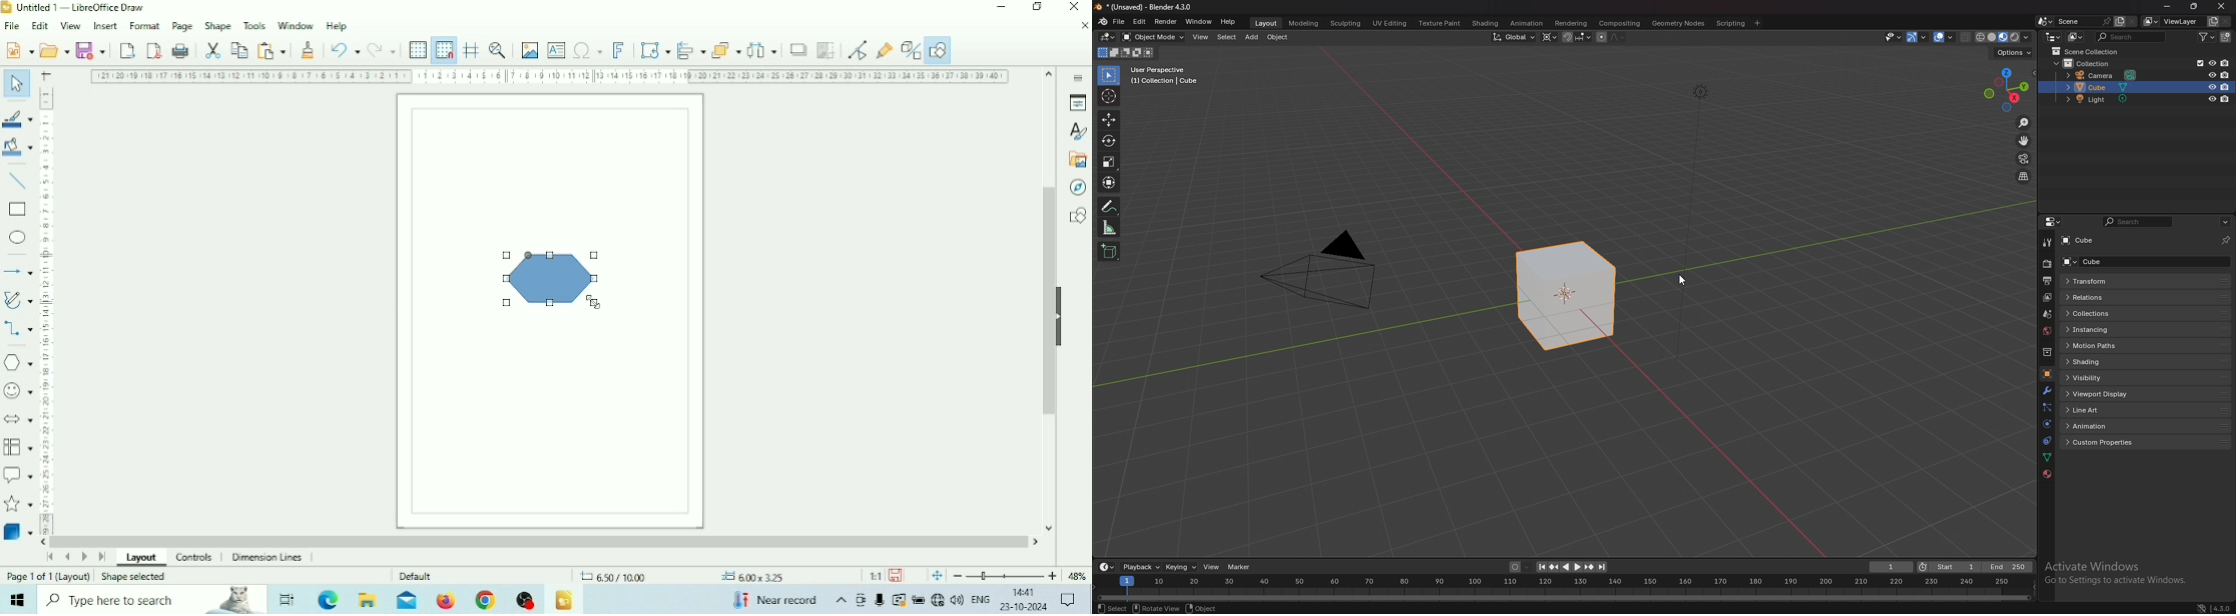  Describe the element at coordinates (1067, 600) in the screenshot. I see `Notifications` at that location.